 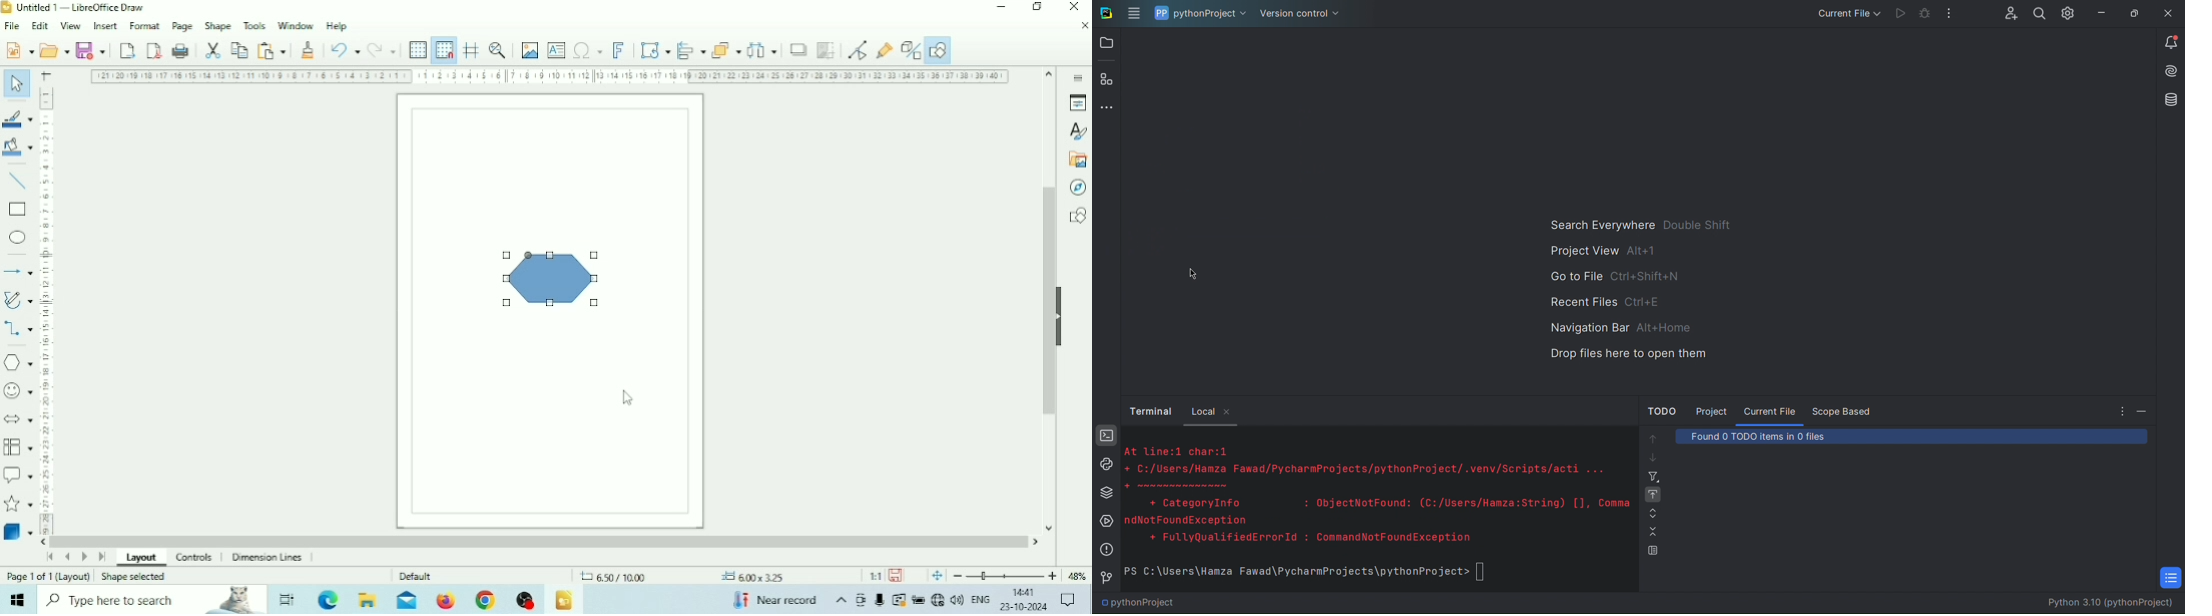 I want to click on Mail, so click(x=407, y=600).